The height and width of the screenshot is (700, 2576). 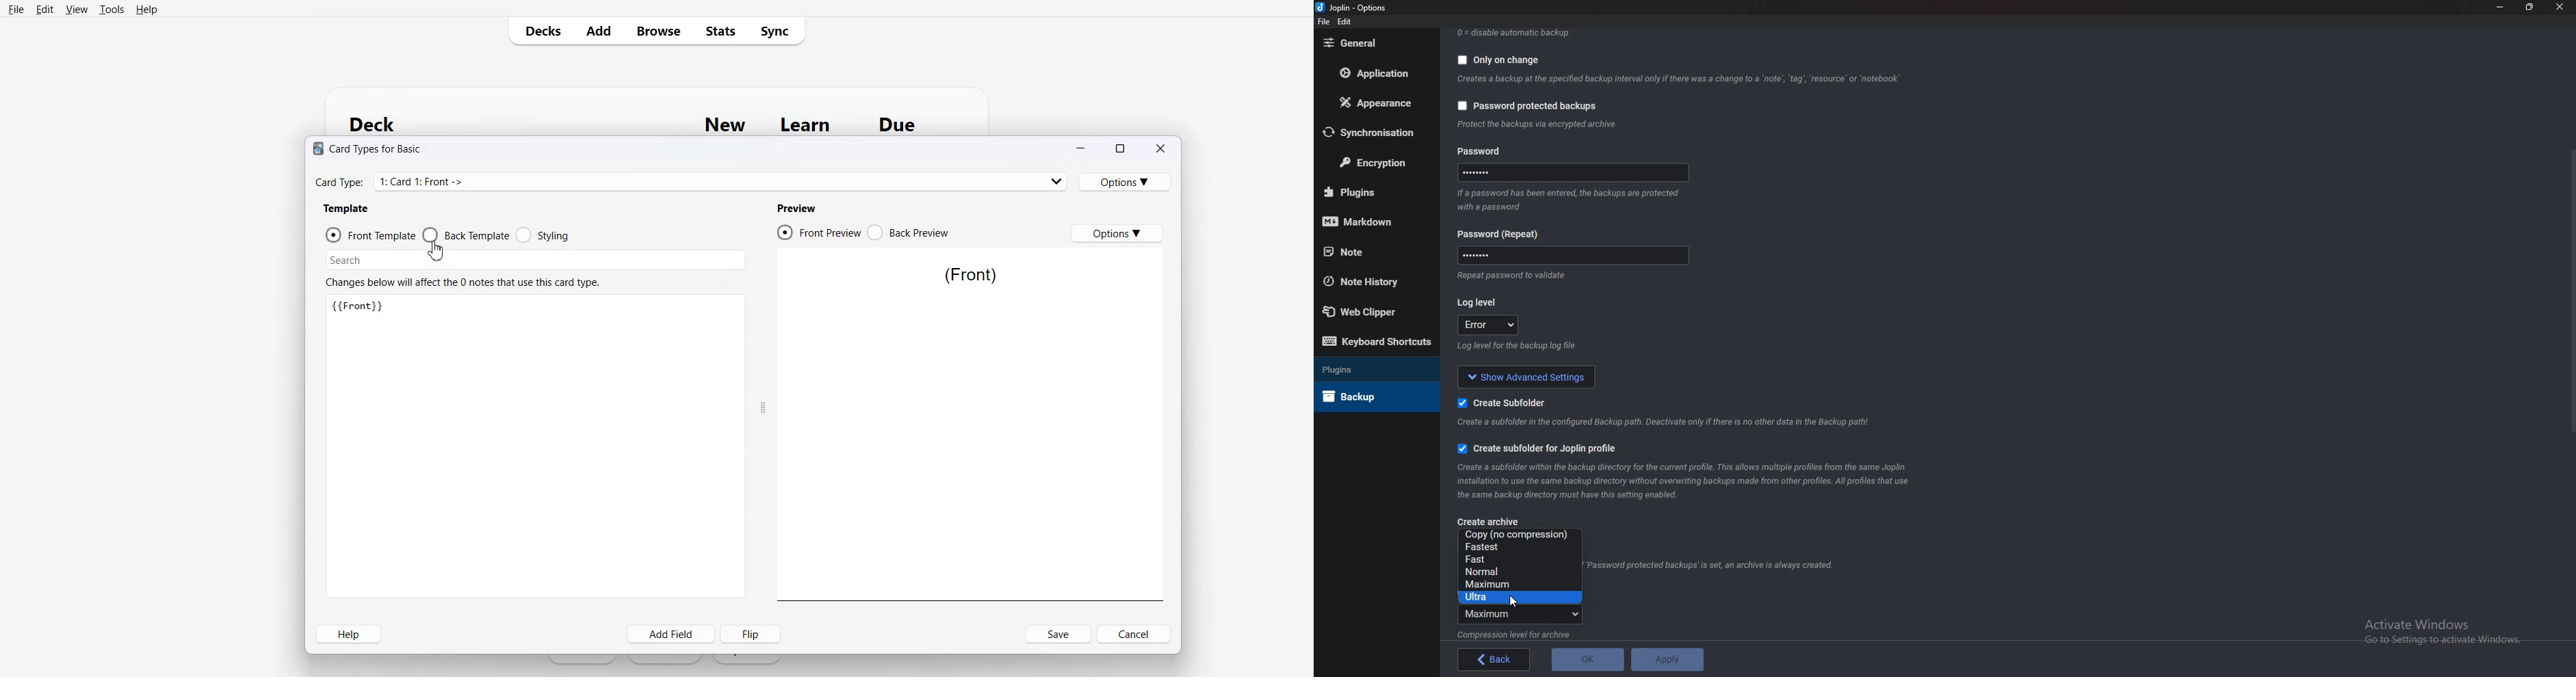 What do you see at coordinates (543, 233) in the screenshot?
I see `Styling` at bounding box center [543, 233].